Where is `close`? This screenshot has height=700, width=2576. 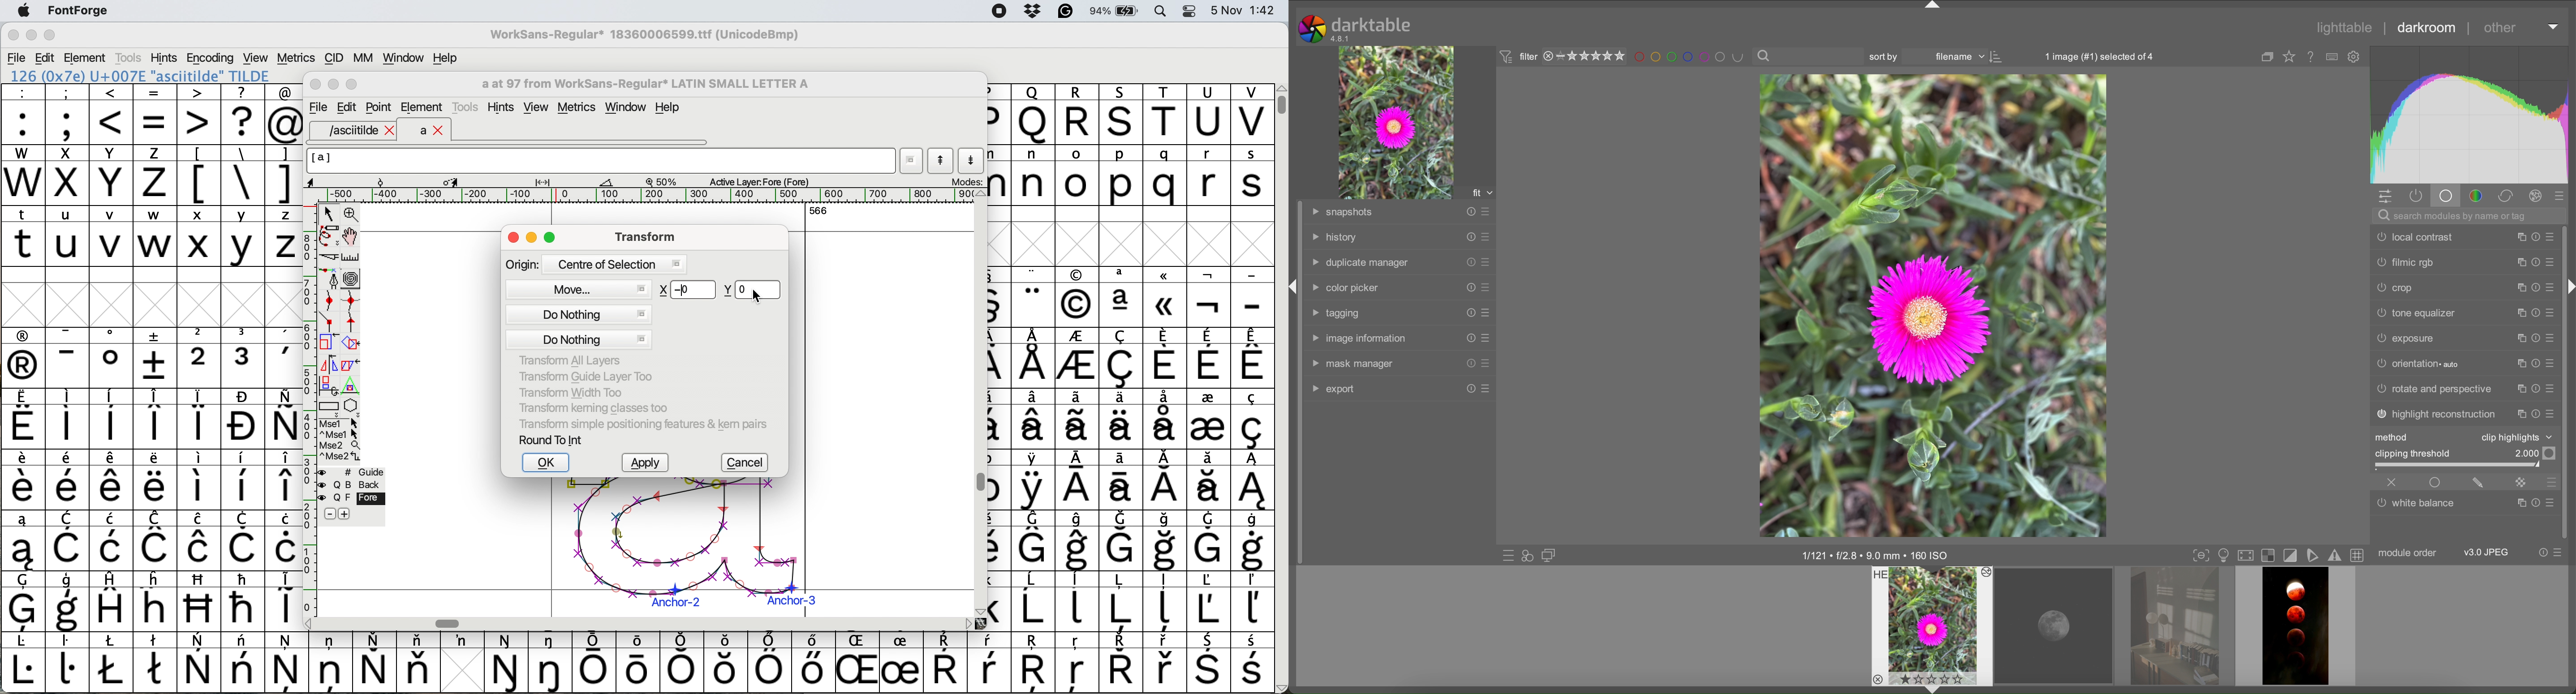
close is located at coordinates (513, 239).